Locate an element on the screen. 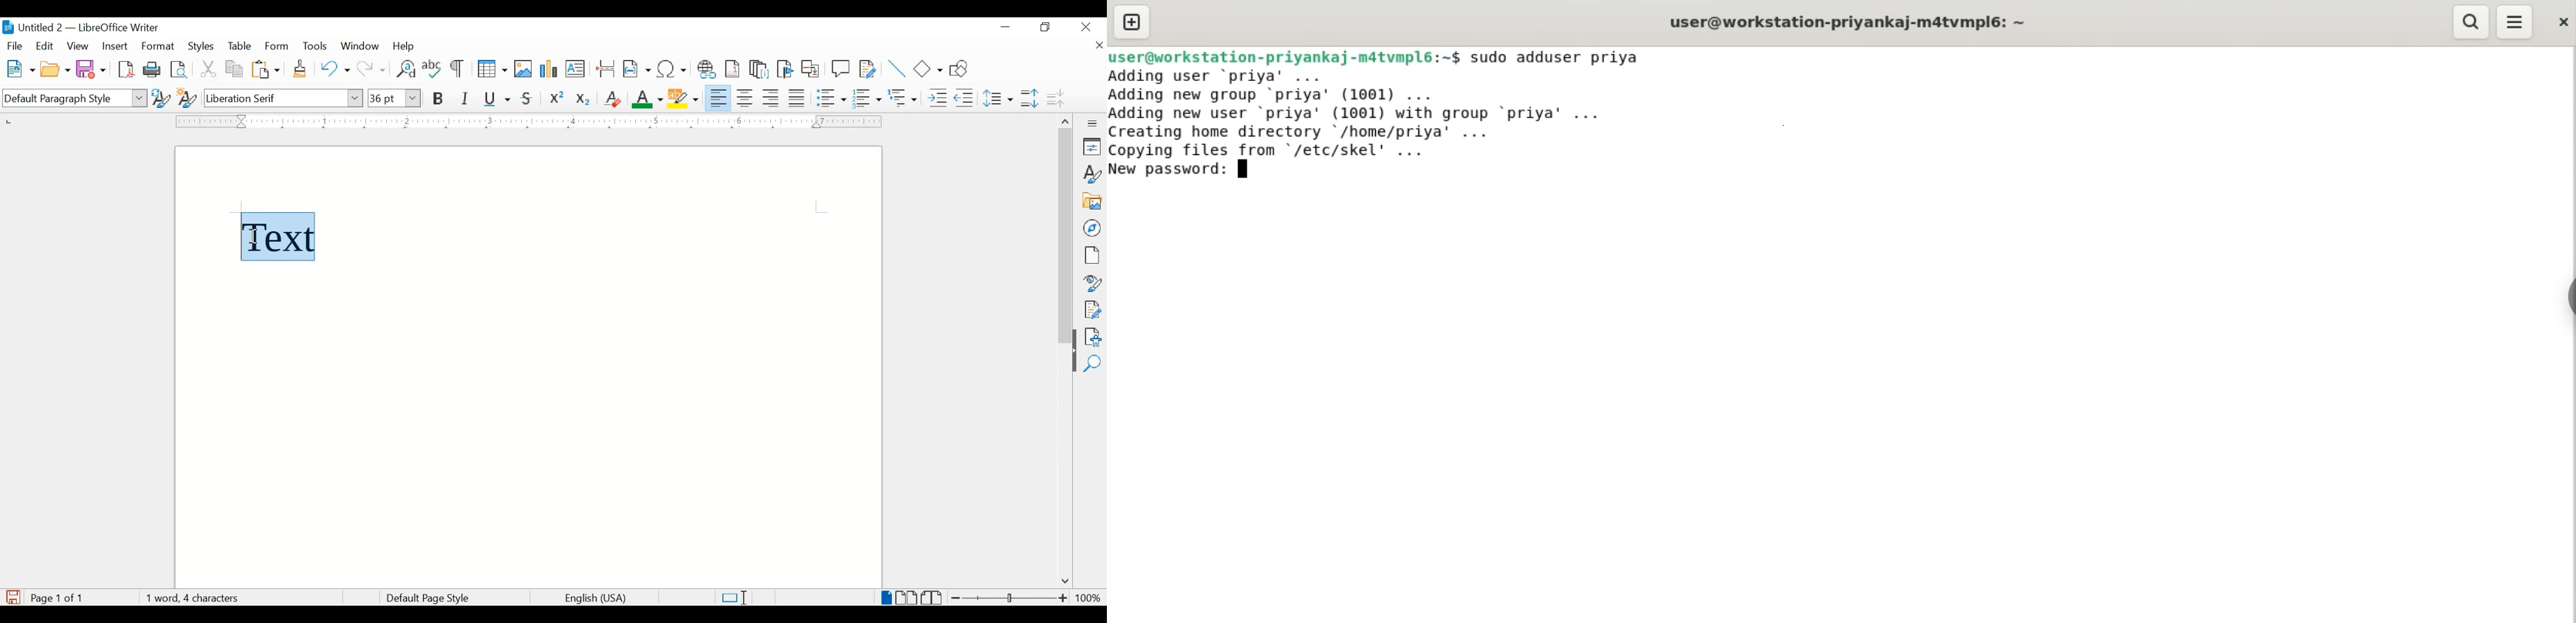  insert table is located at coordinates (492, 69).